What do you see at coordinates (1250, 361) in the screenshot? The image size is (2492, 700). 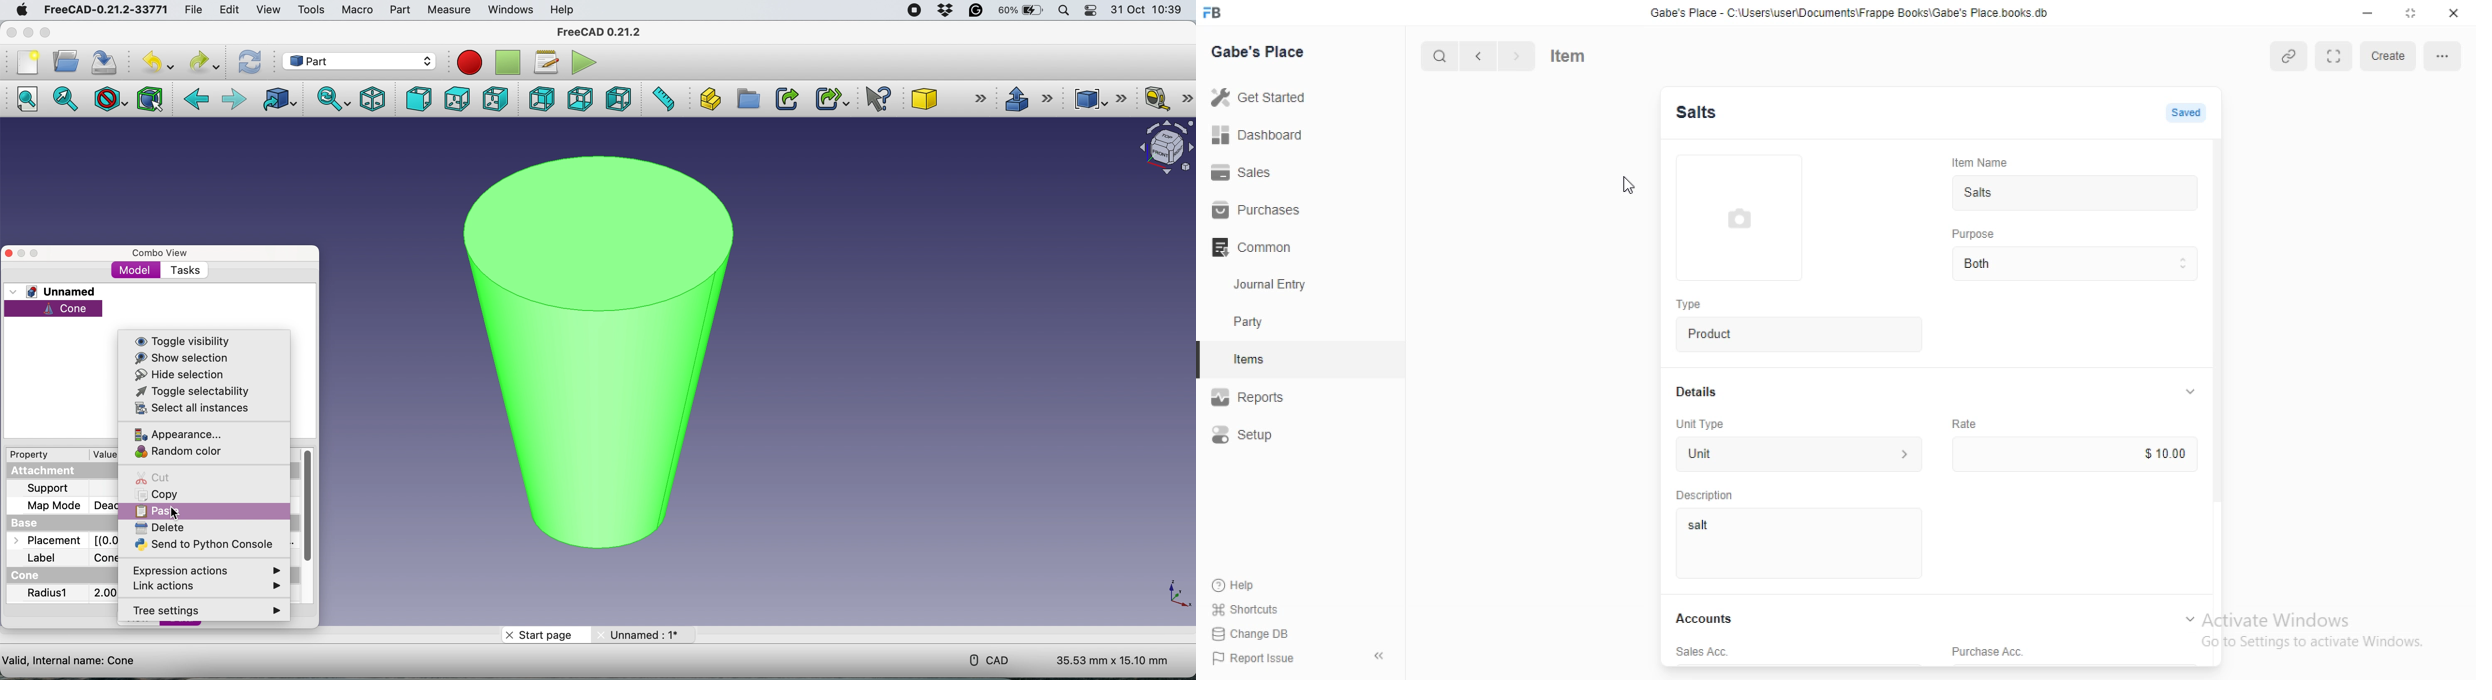 I see `items` at bounding box center [1250, 361].